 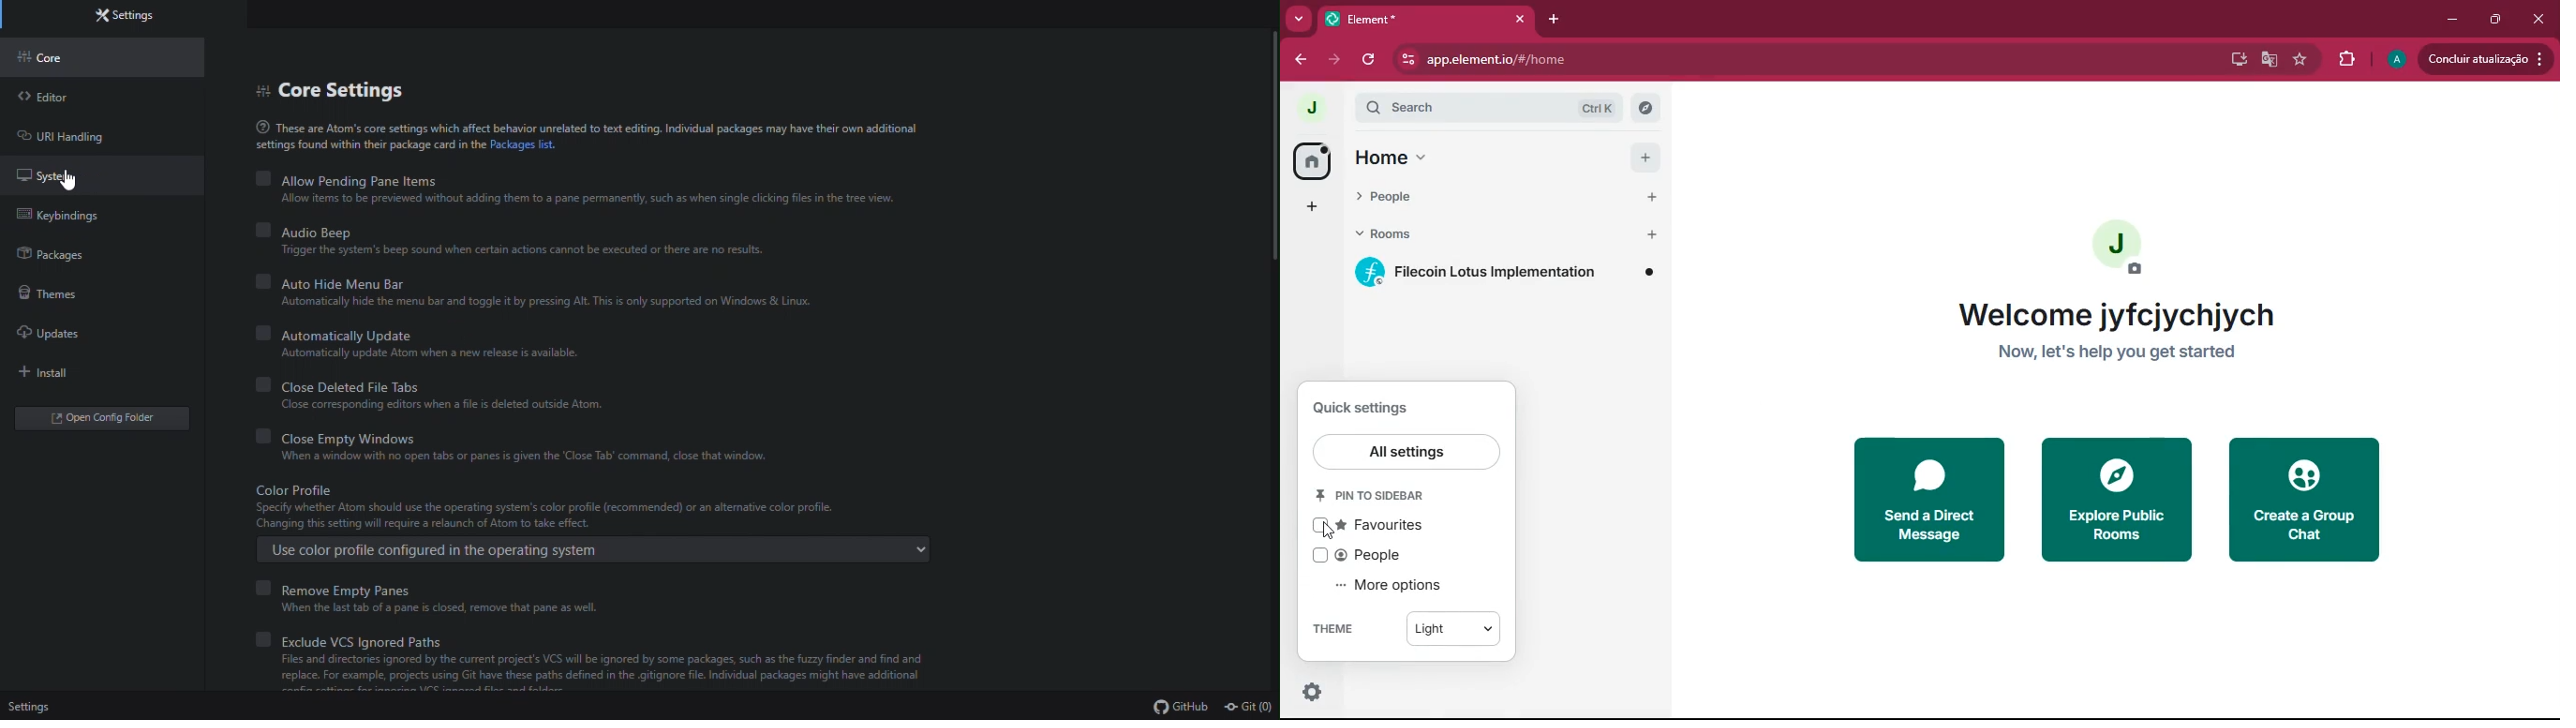 What do you see at coordinates (135, 15) in the screenshot?
I see `Settings` at bounding box center [135, 15].